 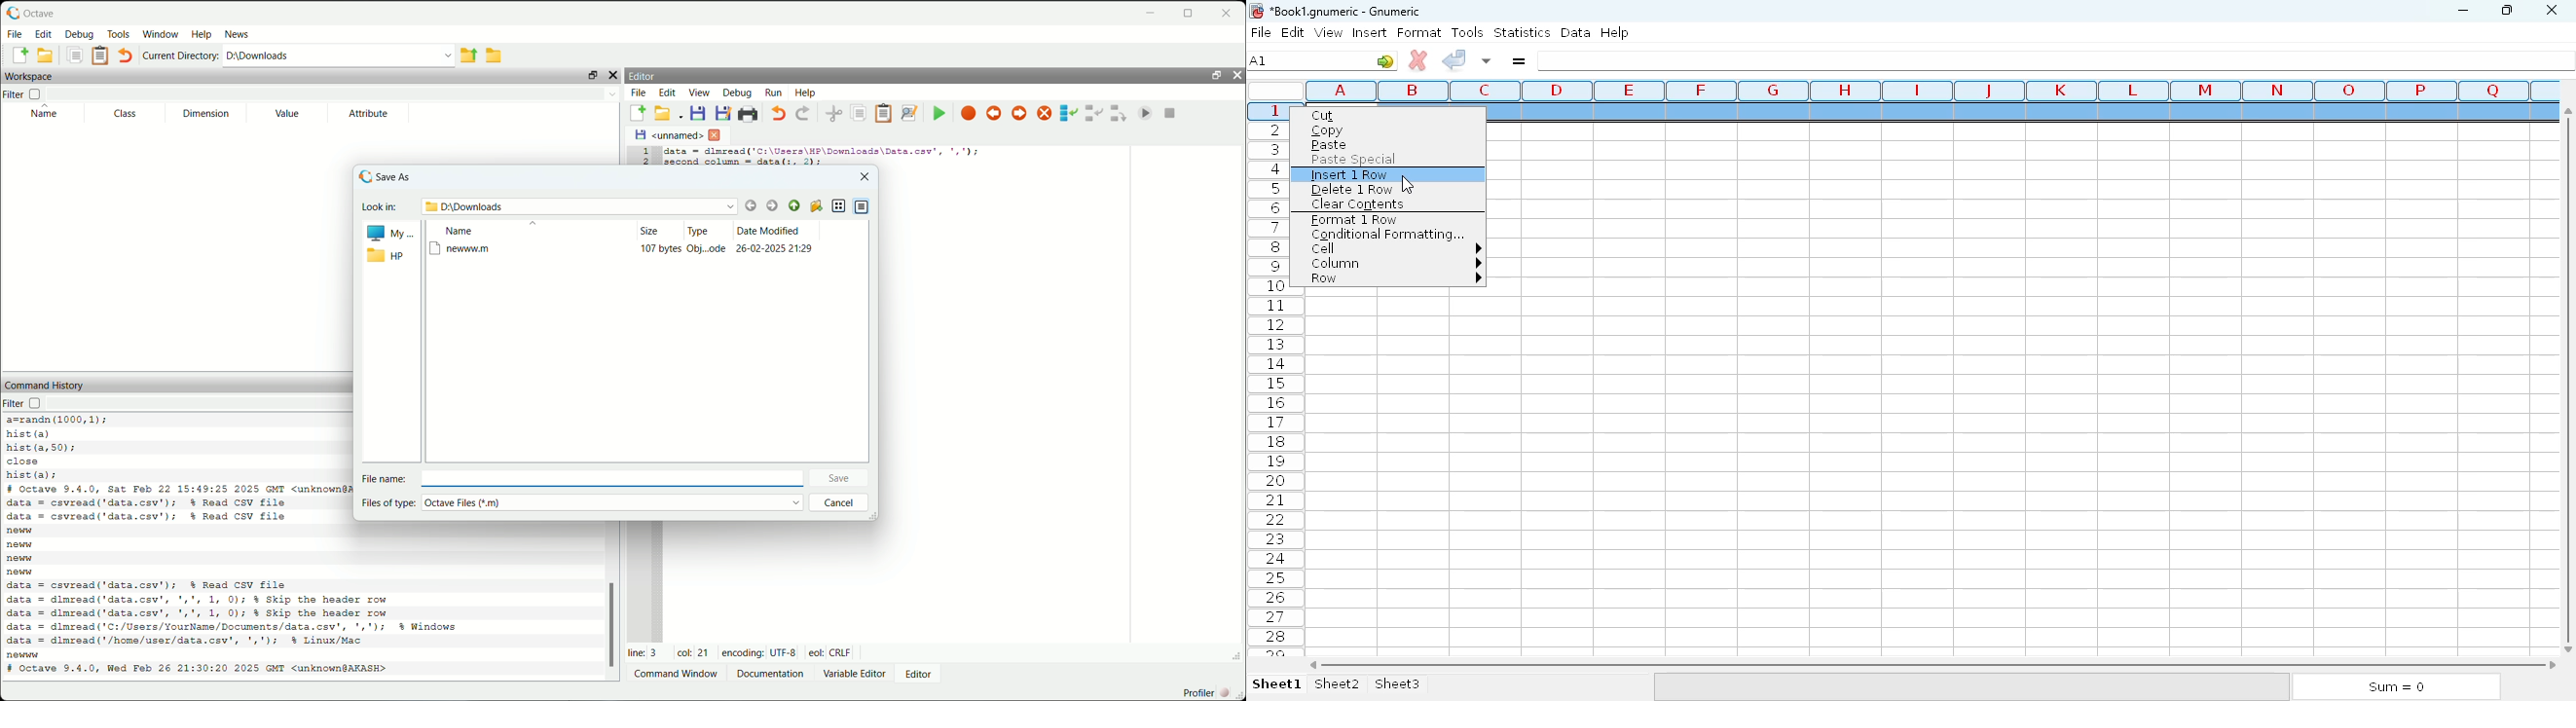 I want to click on create new folder, so click(x=816, y=204).